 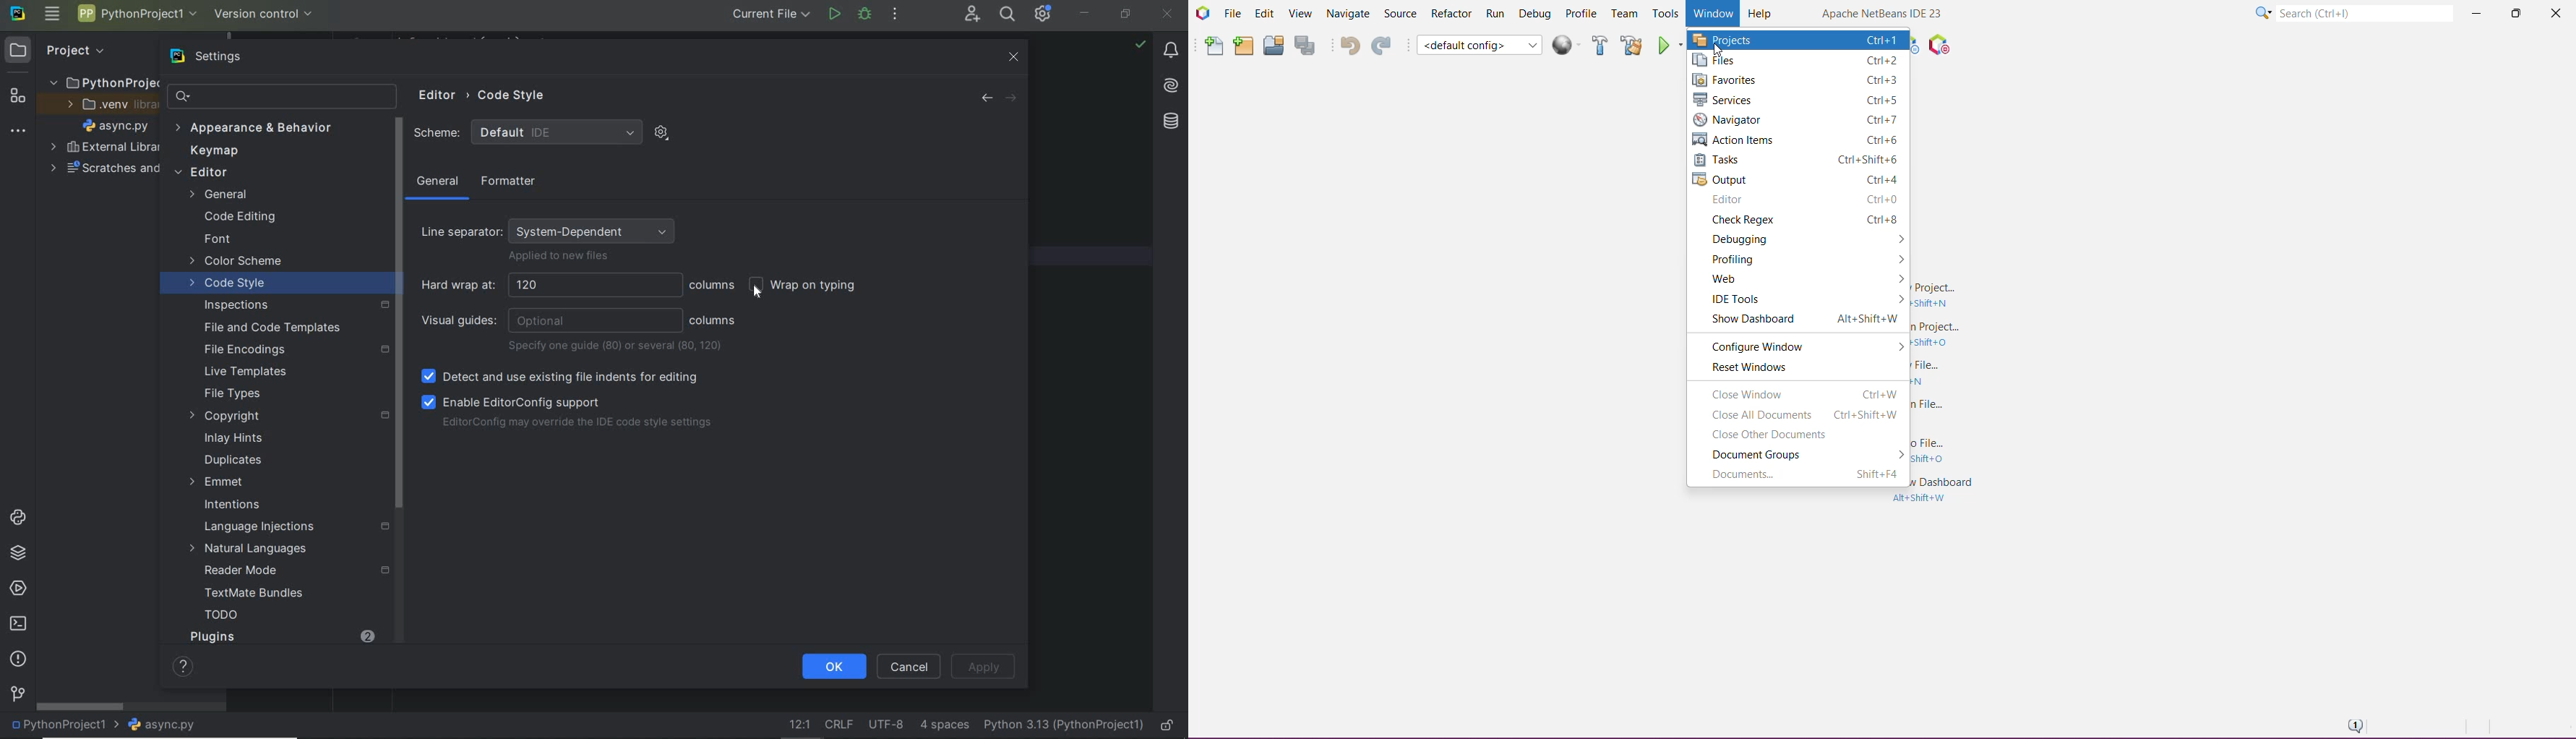 I want to click on project name, so click(x=65, y=726).